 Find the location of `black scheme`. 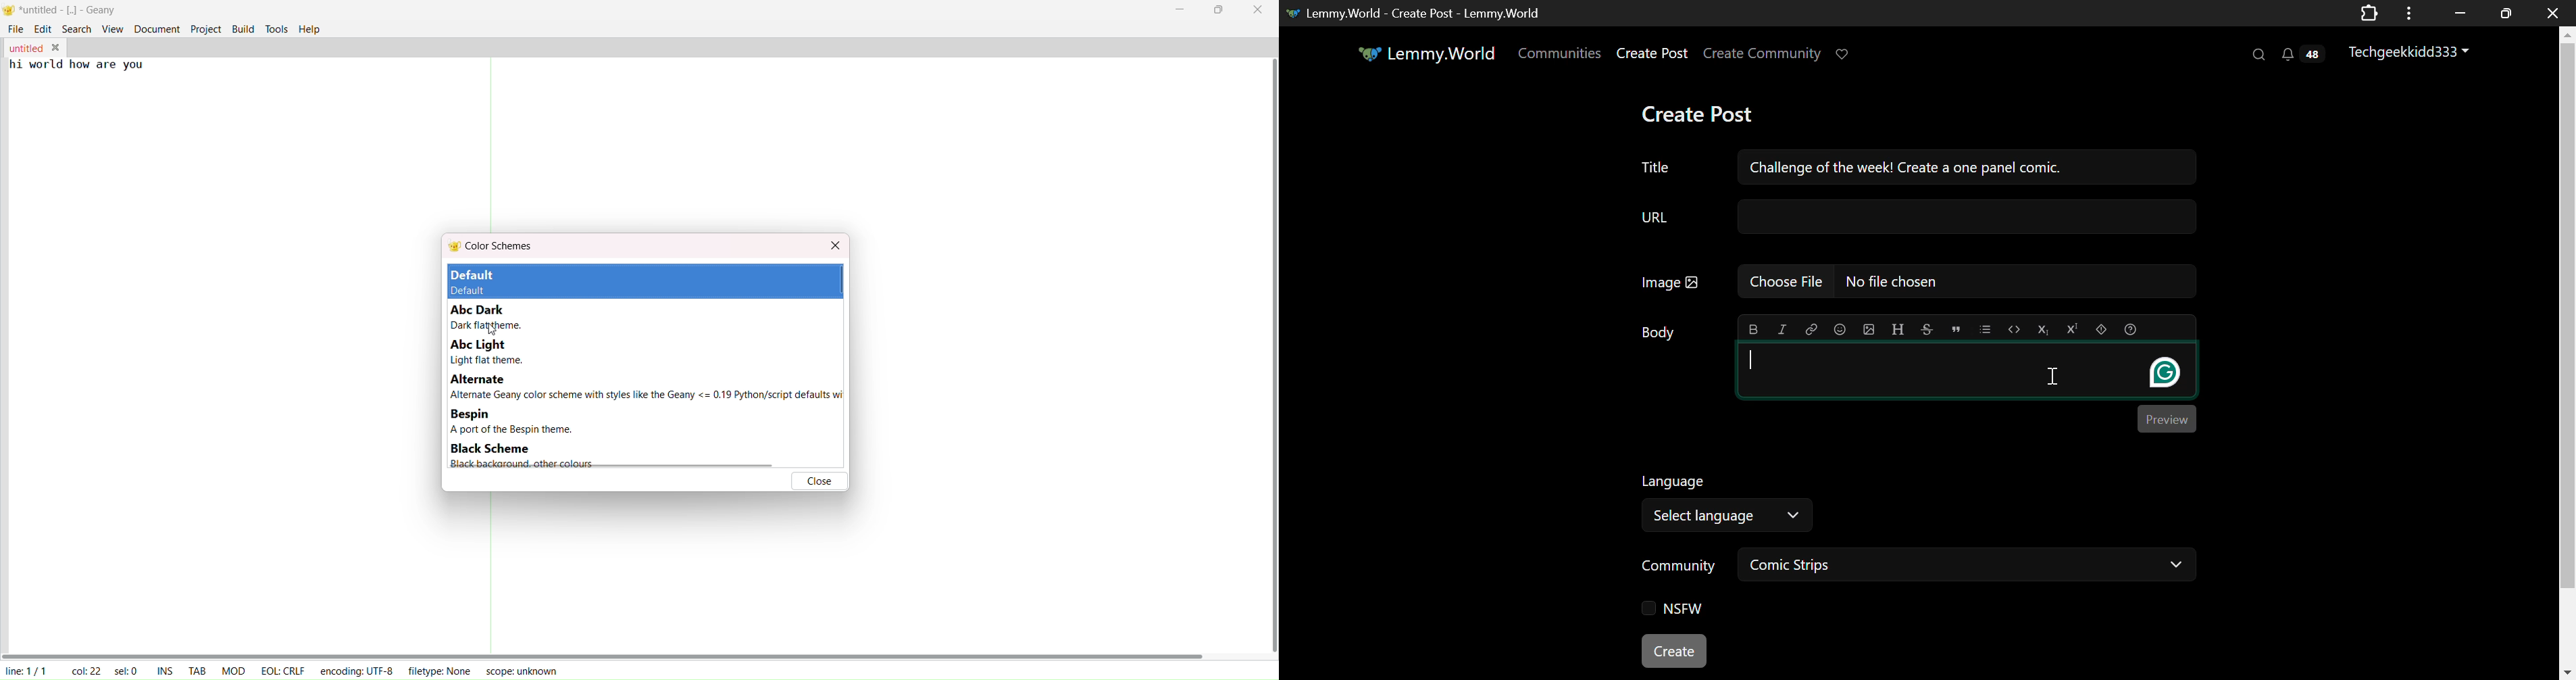

black scheme is located at coordinates (488, 449).